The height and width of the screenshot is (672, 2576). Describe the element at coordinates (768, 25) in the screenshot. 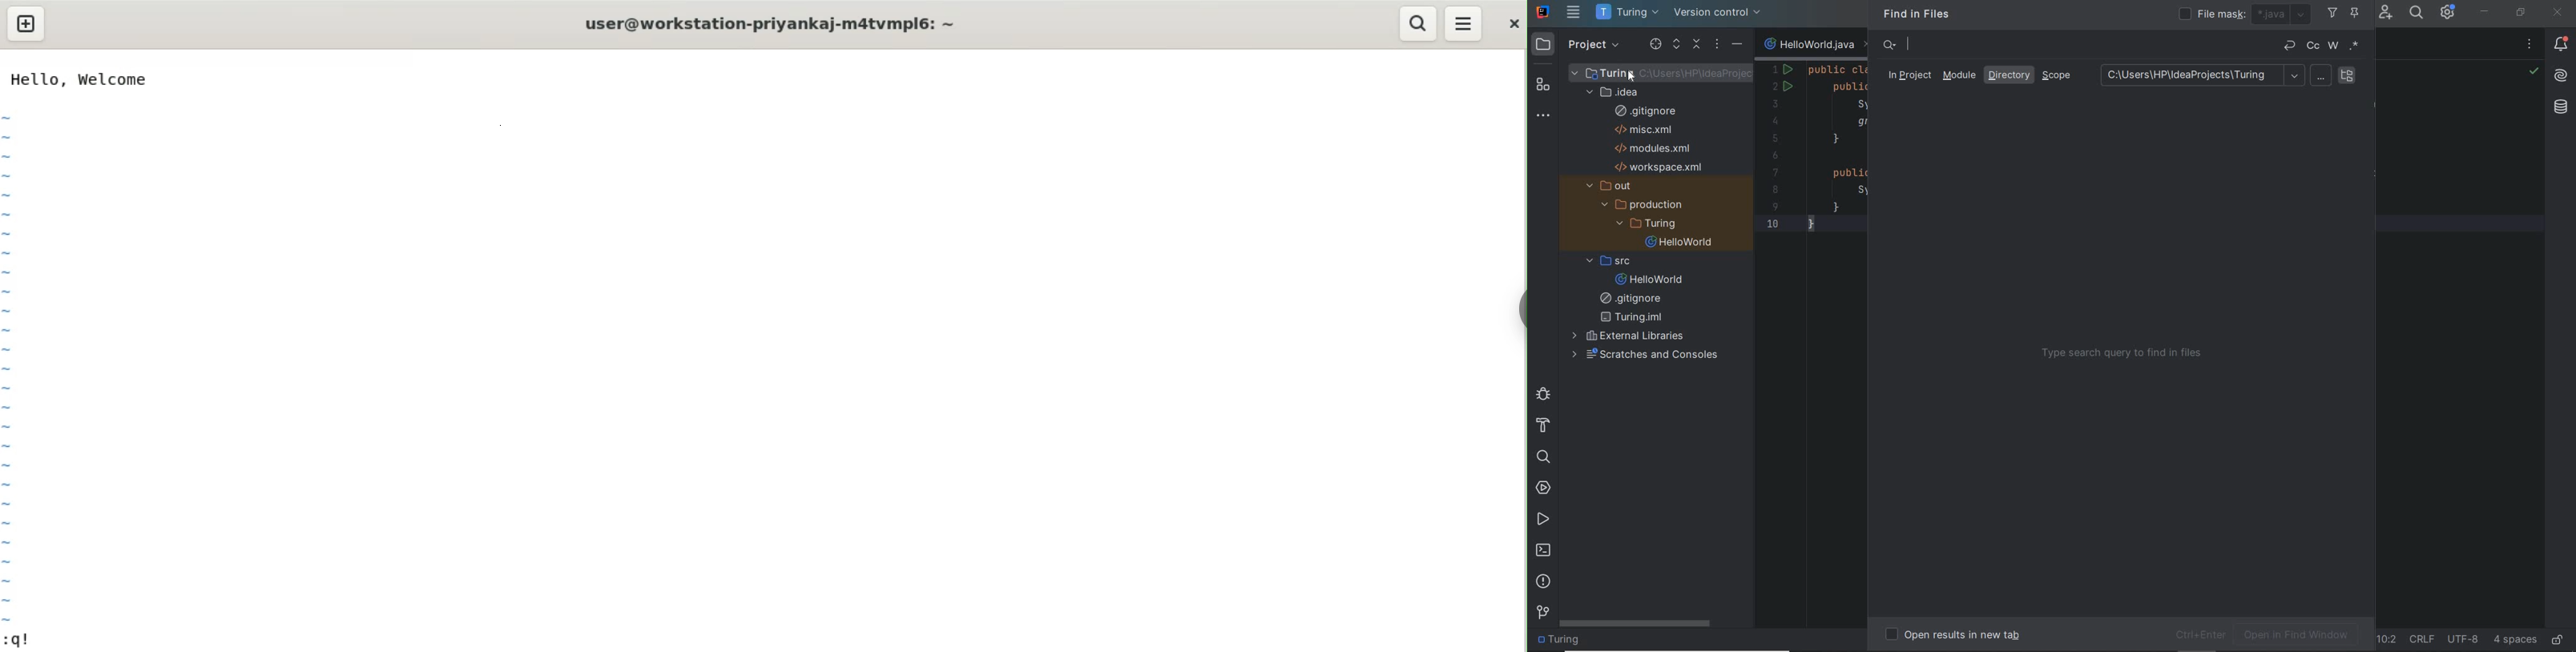

I see `user@workstation-priyankaj-m4tvmpl6: ~` at that location.